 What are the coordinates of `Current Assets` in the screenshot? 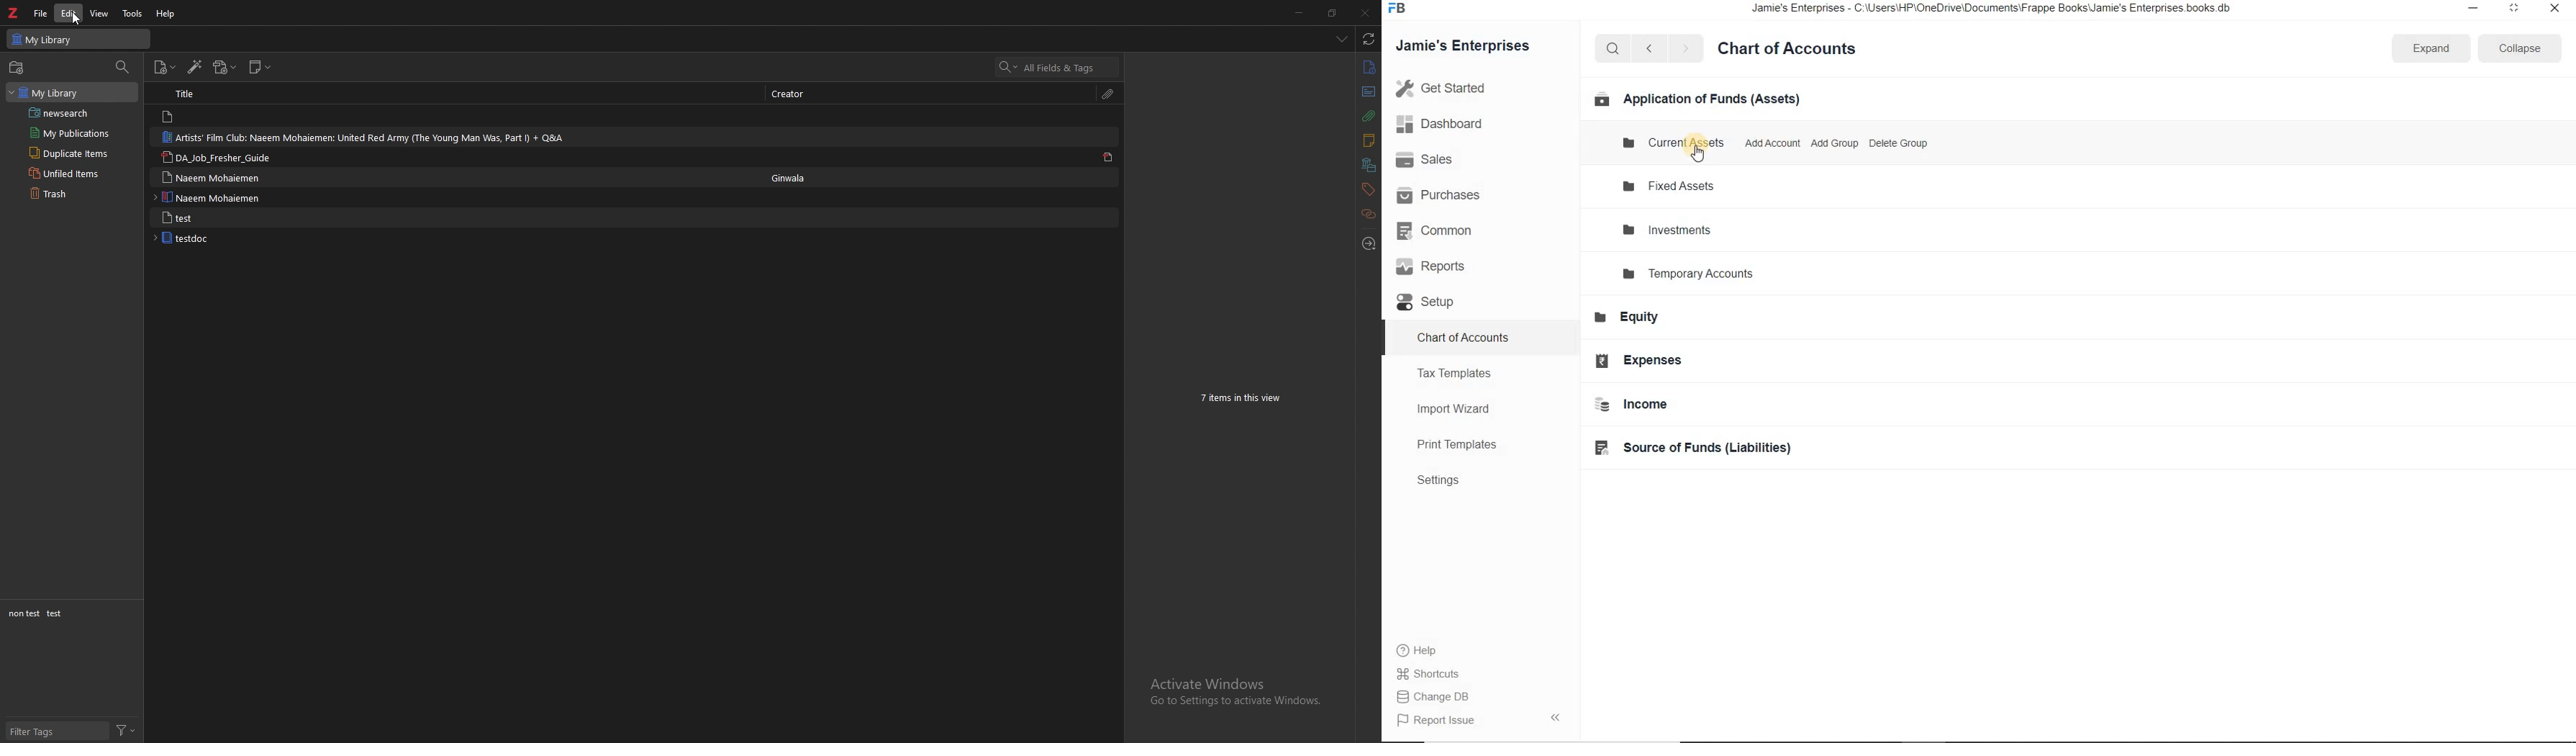 It's located at (1673, 143).